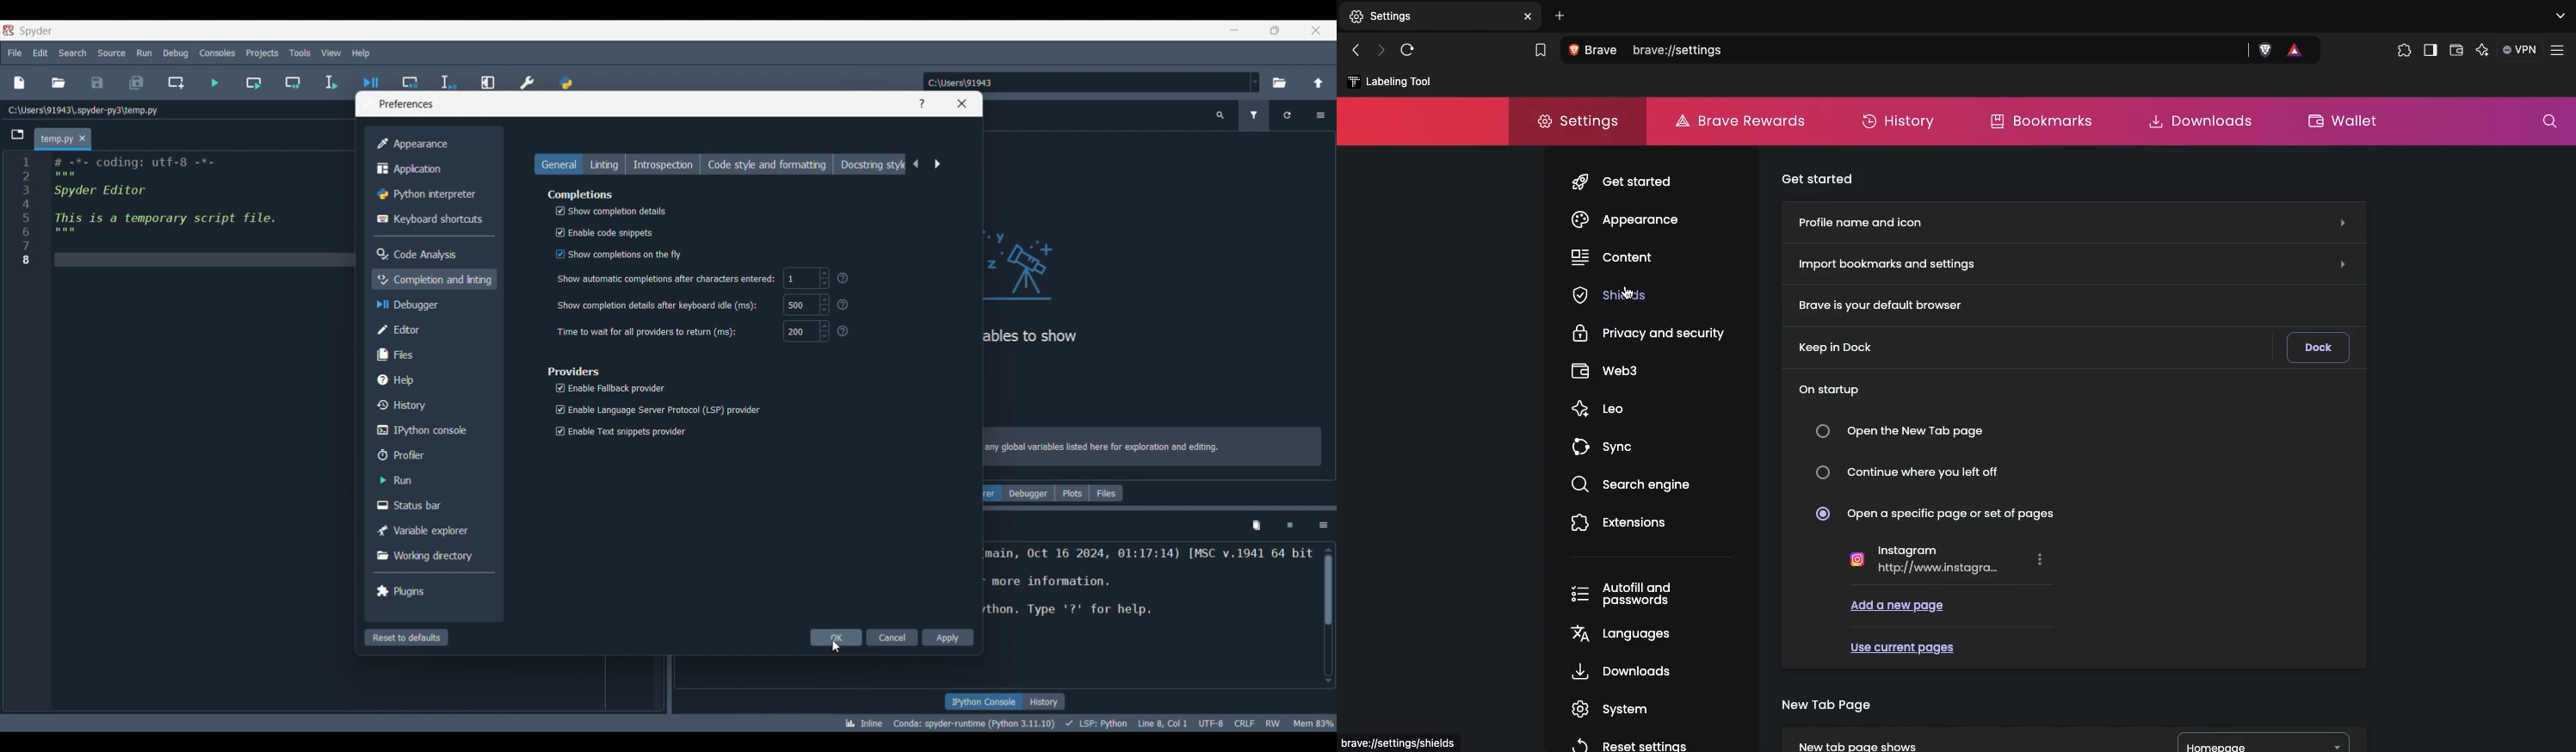 Image resolution: width=2576 pixels, height=756 pixels. Describe the element at coordinates (1287, 116) in the screenshot. I see `Reload variables` at that location.